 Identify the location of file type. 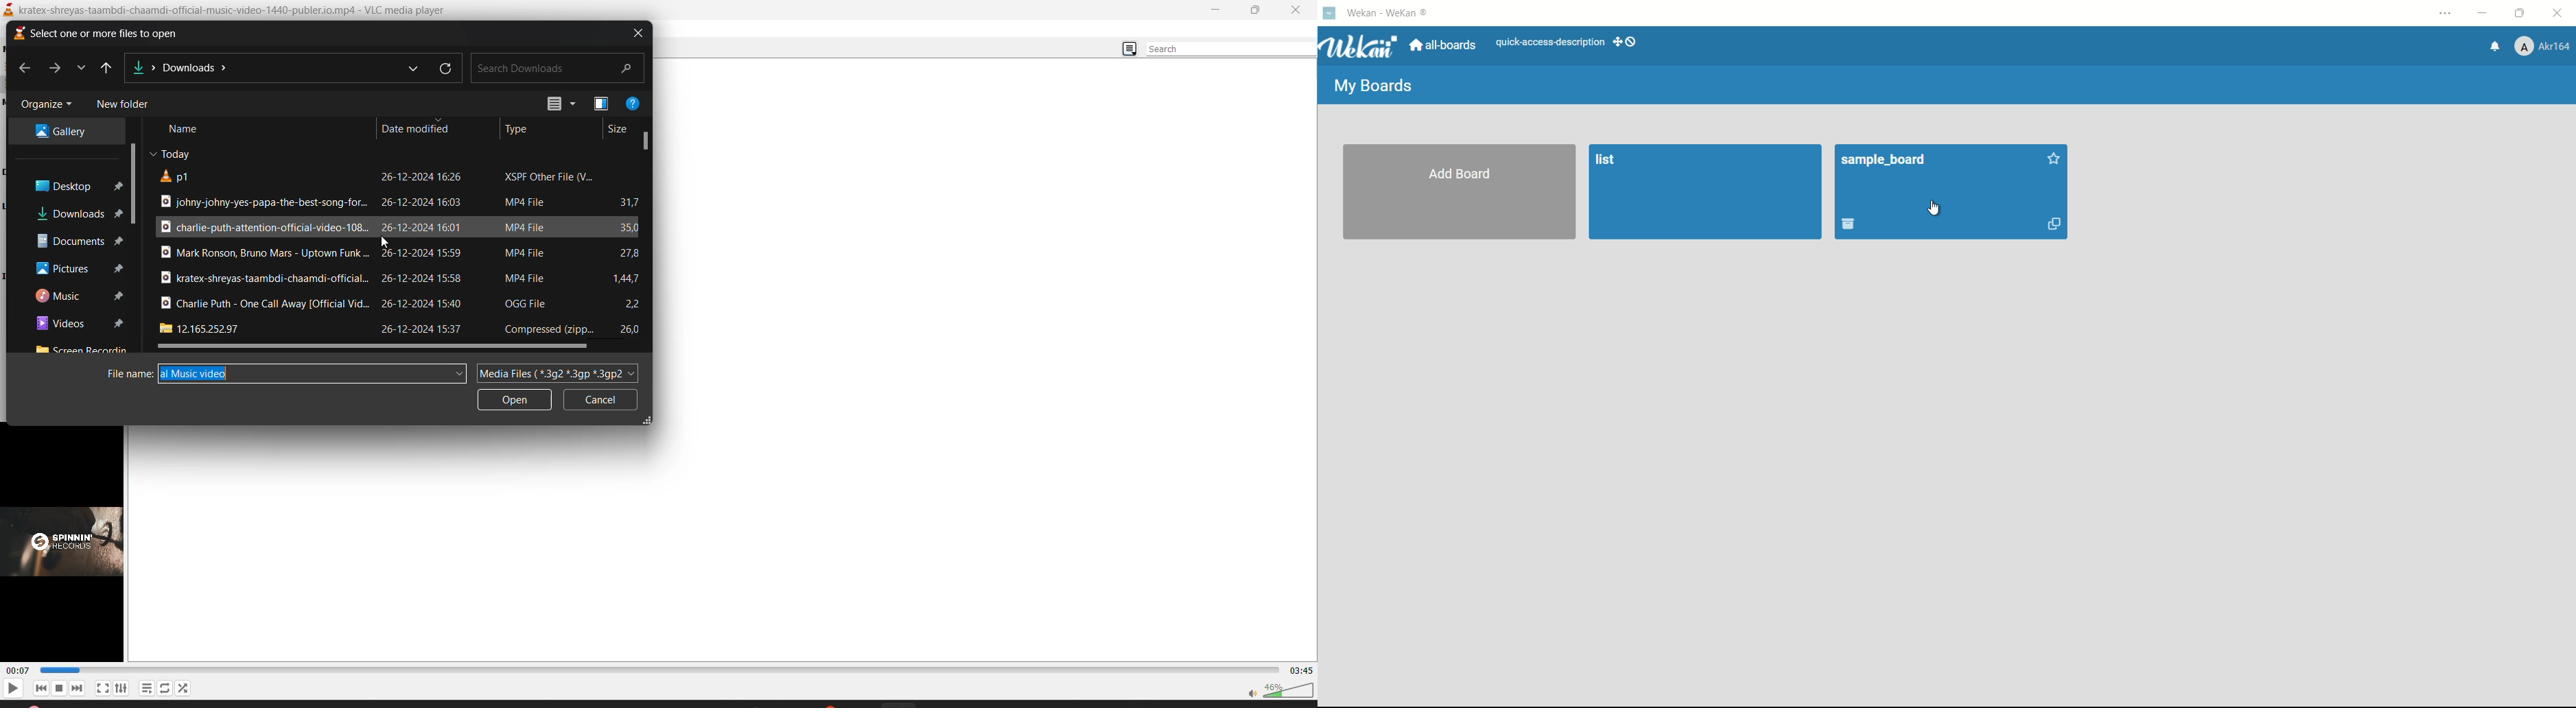
(532, 204).